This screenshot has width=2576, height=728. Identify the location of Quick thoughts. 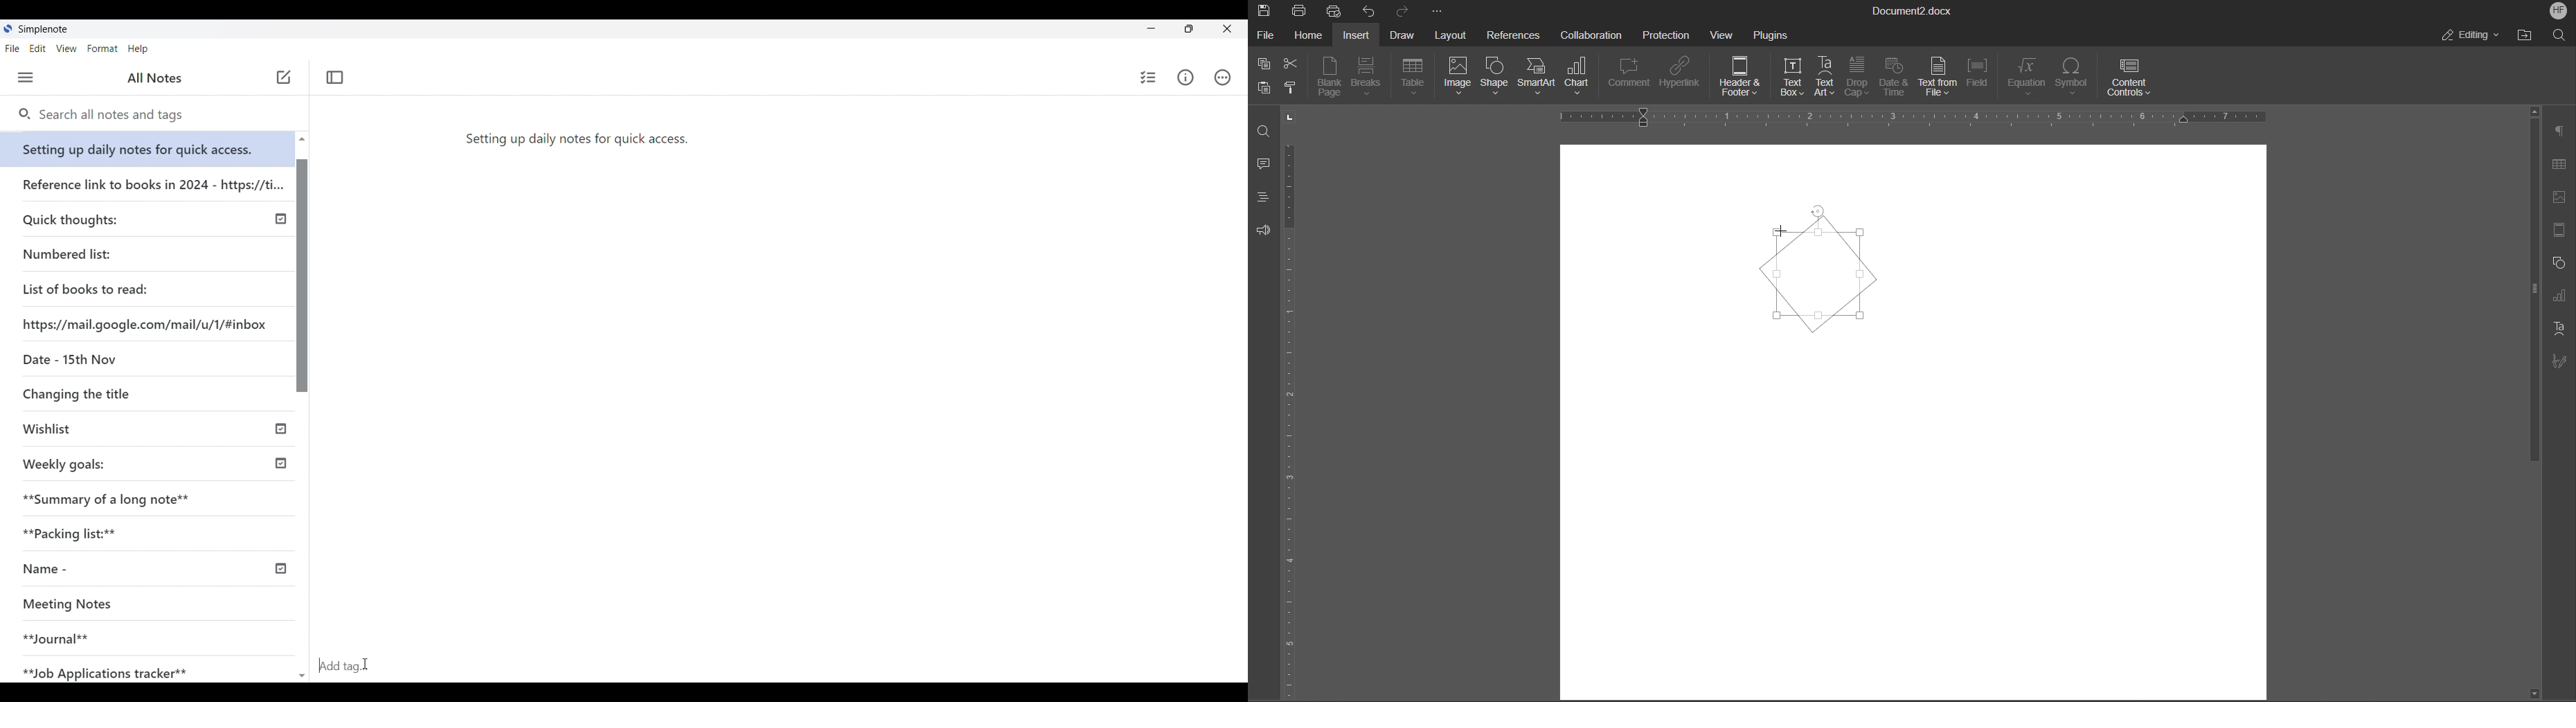
(107, 218).